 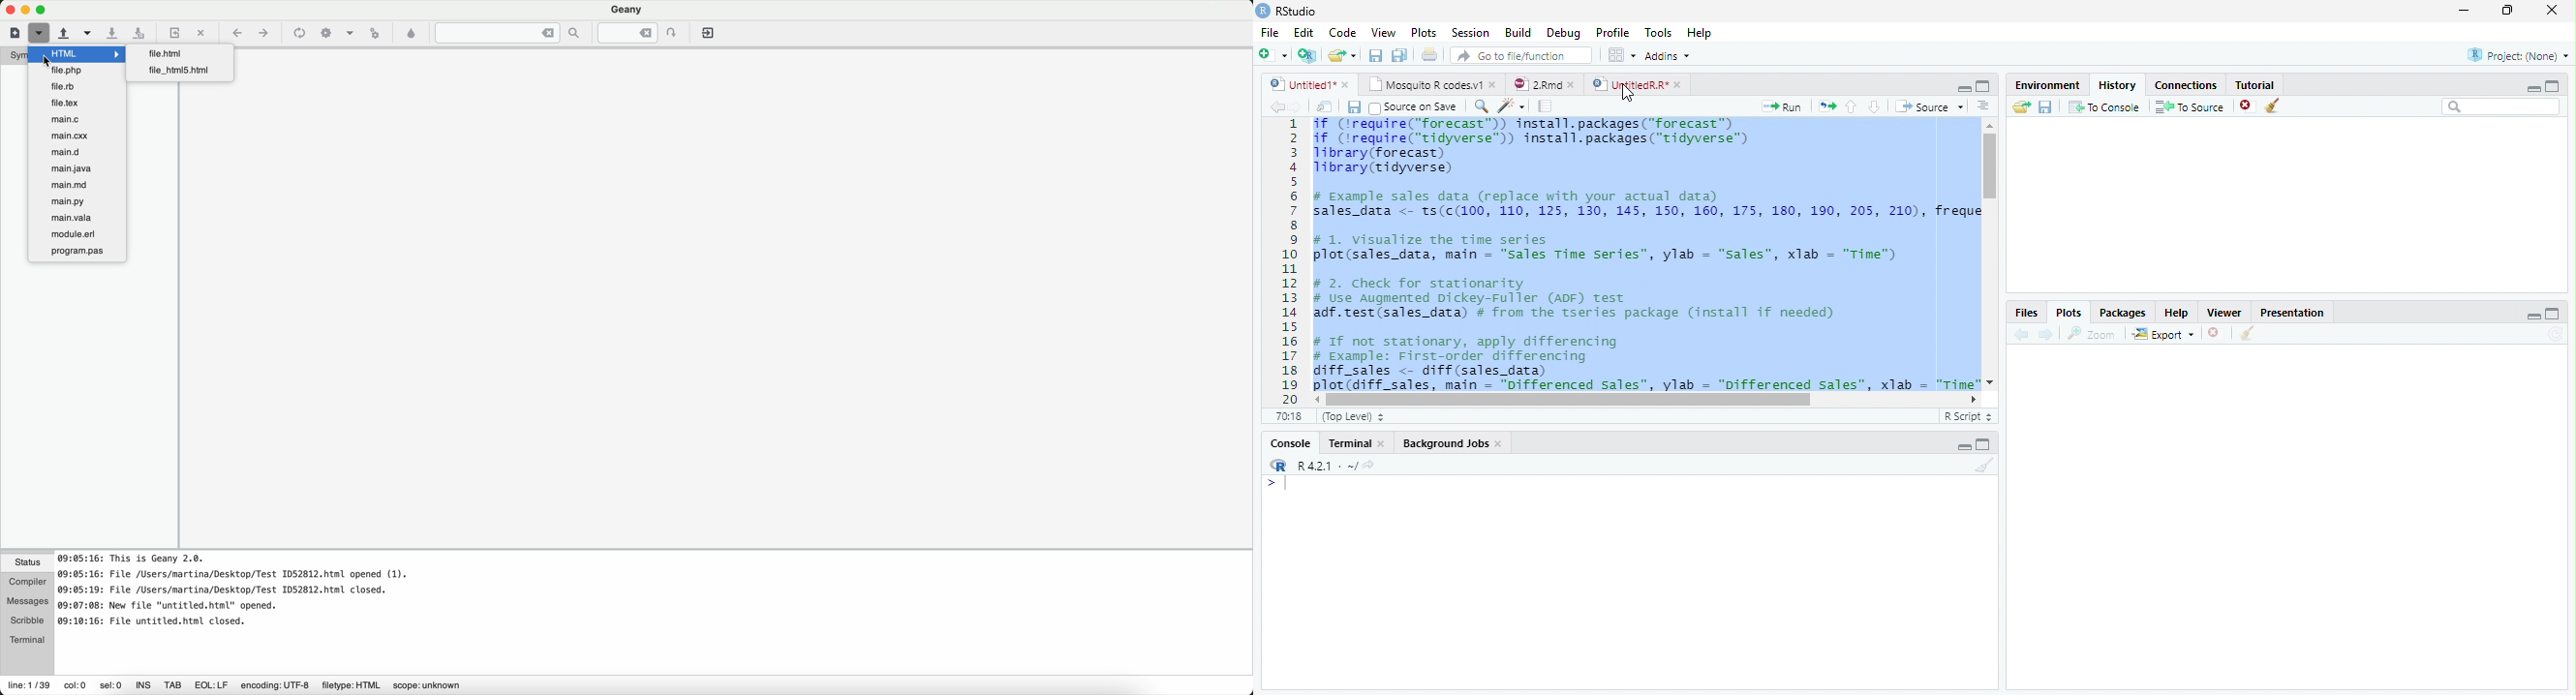 What do you see at coordinates (2292, 313) in the screenshot?
I see `Presentation` at bounding box center [2292, 313].